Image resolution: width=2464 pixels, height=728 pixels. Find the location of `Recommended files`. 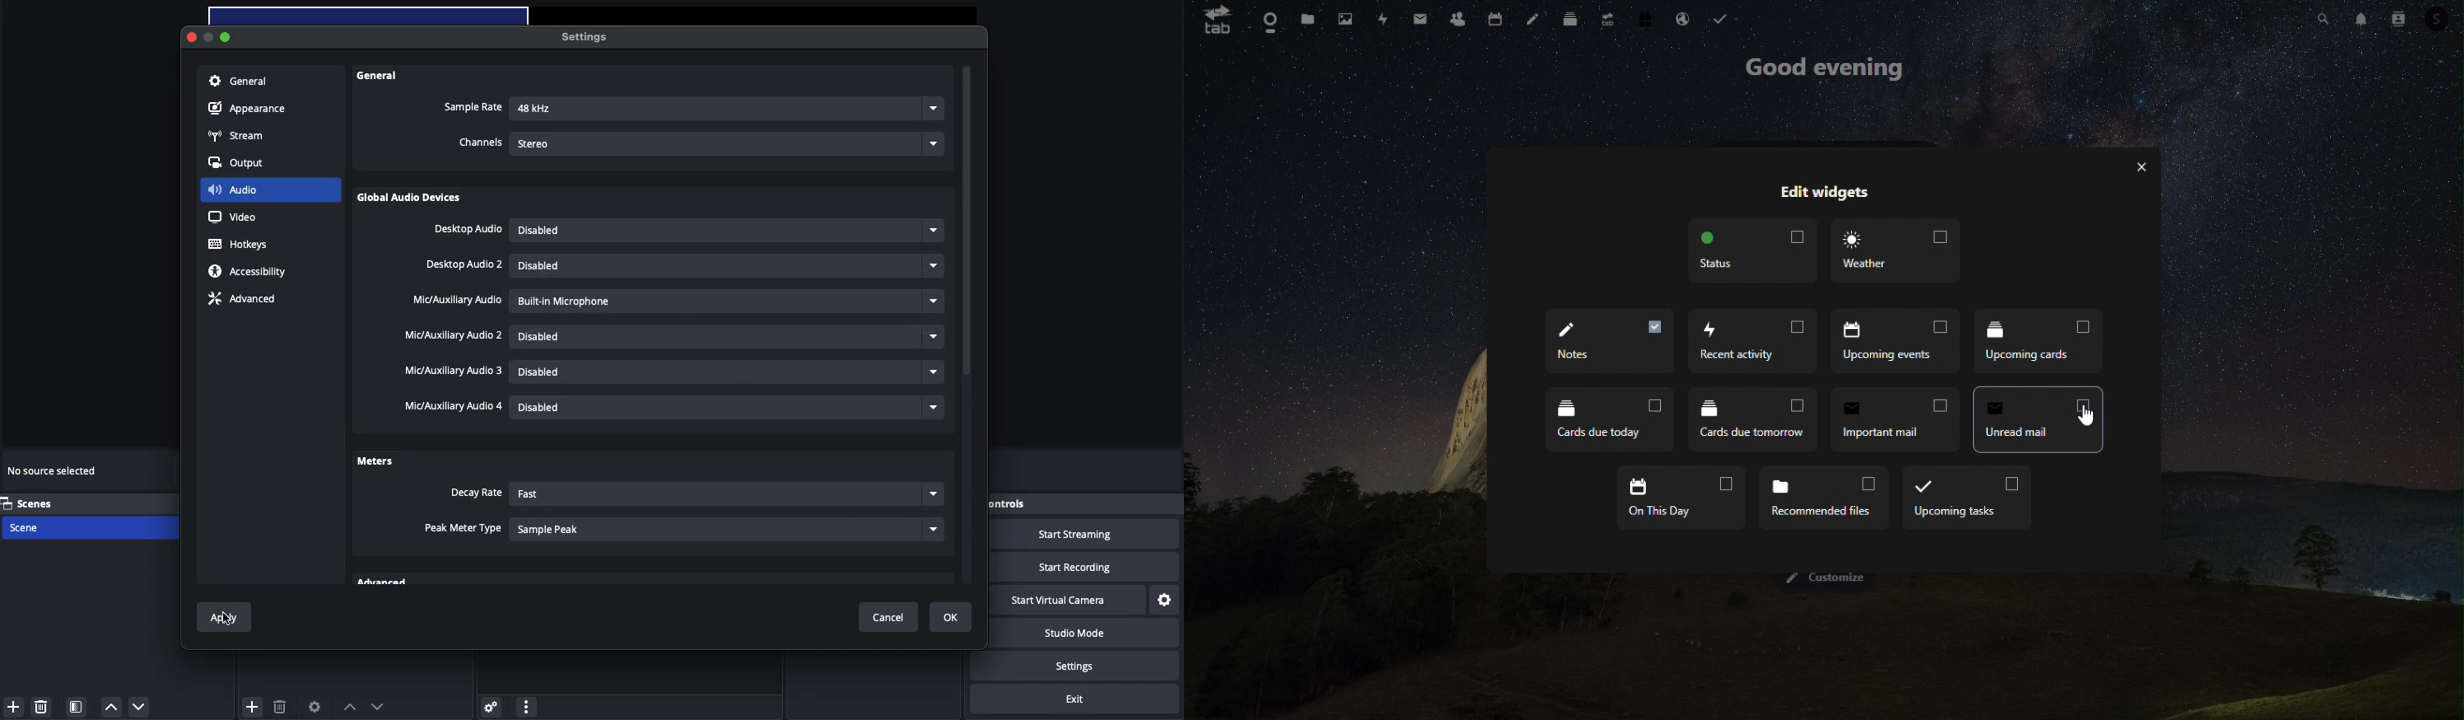

Recommended files is located at coordinates (1821, 498).